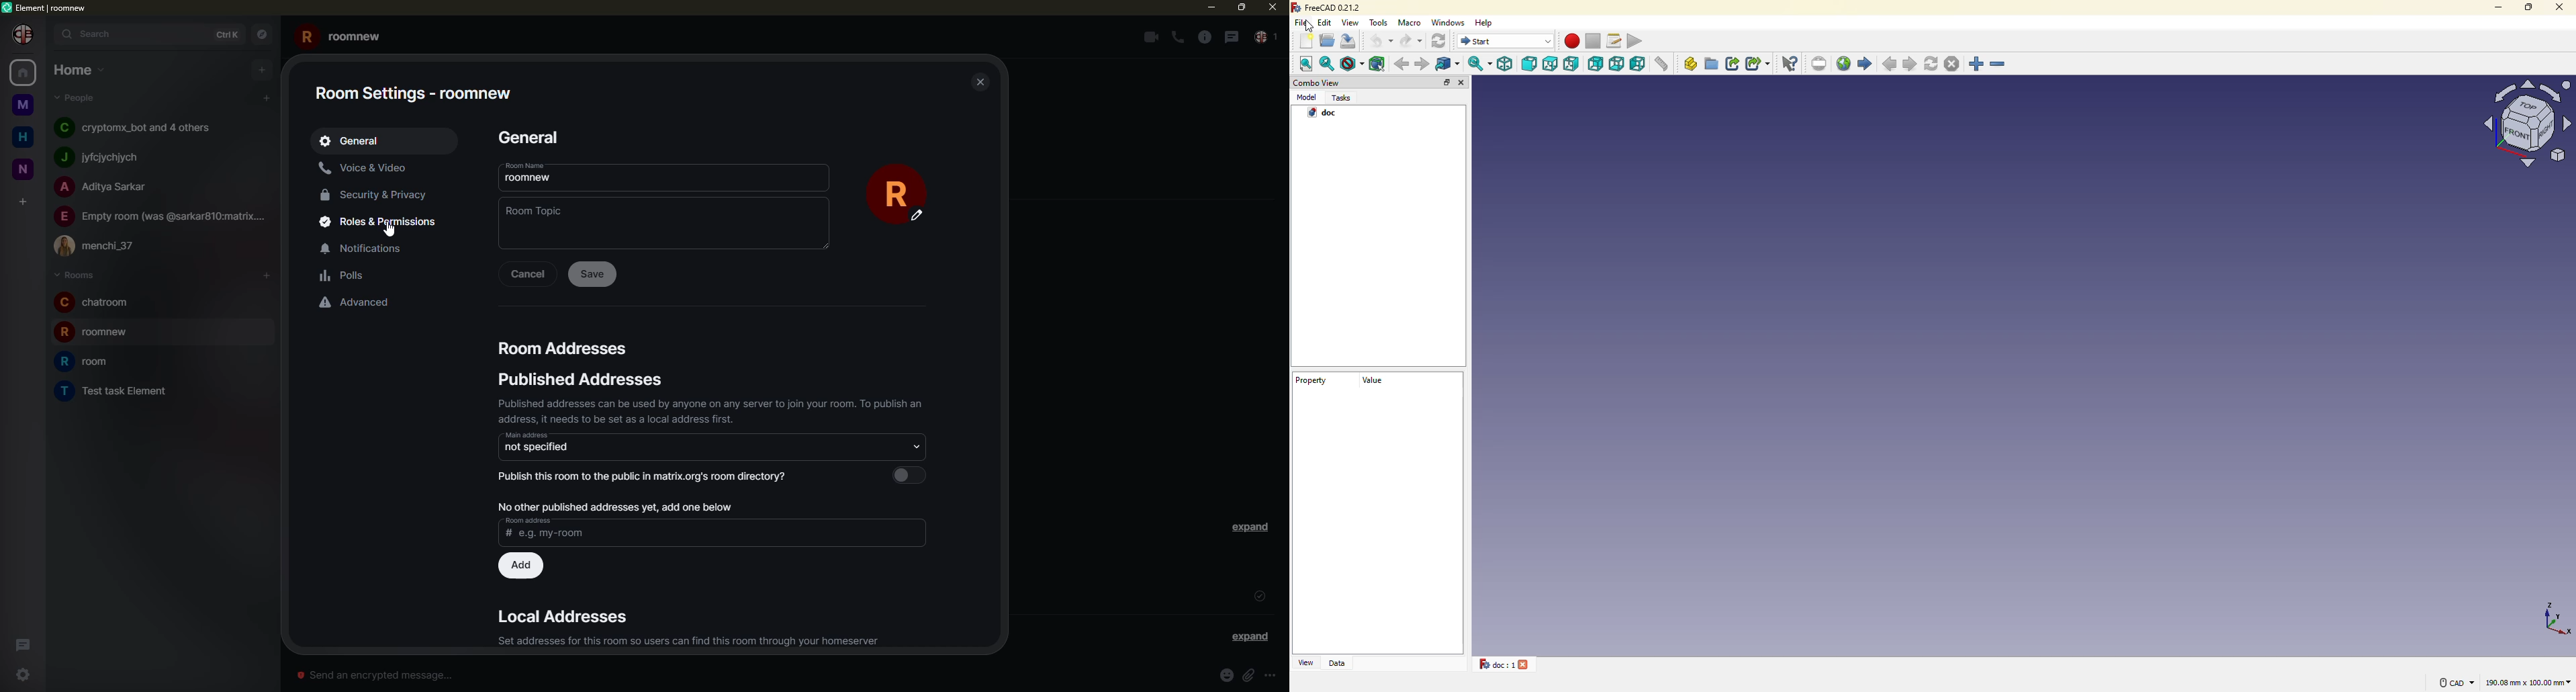 The image size is (2576, 700). What do you see at coordinates (1527, 664) in the screenshot?
I see `close tab` at bounding box center [1527, 664].